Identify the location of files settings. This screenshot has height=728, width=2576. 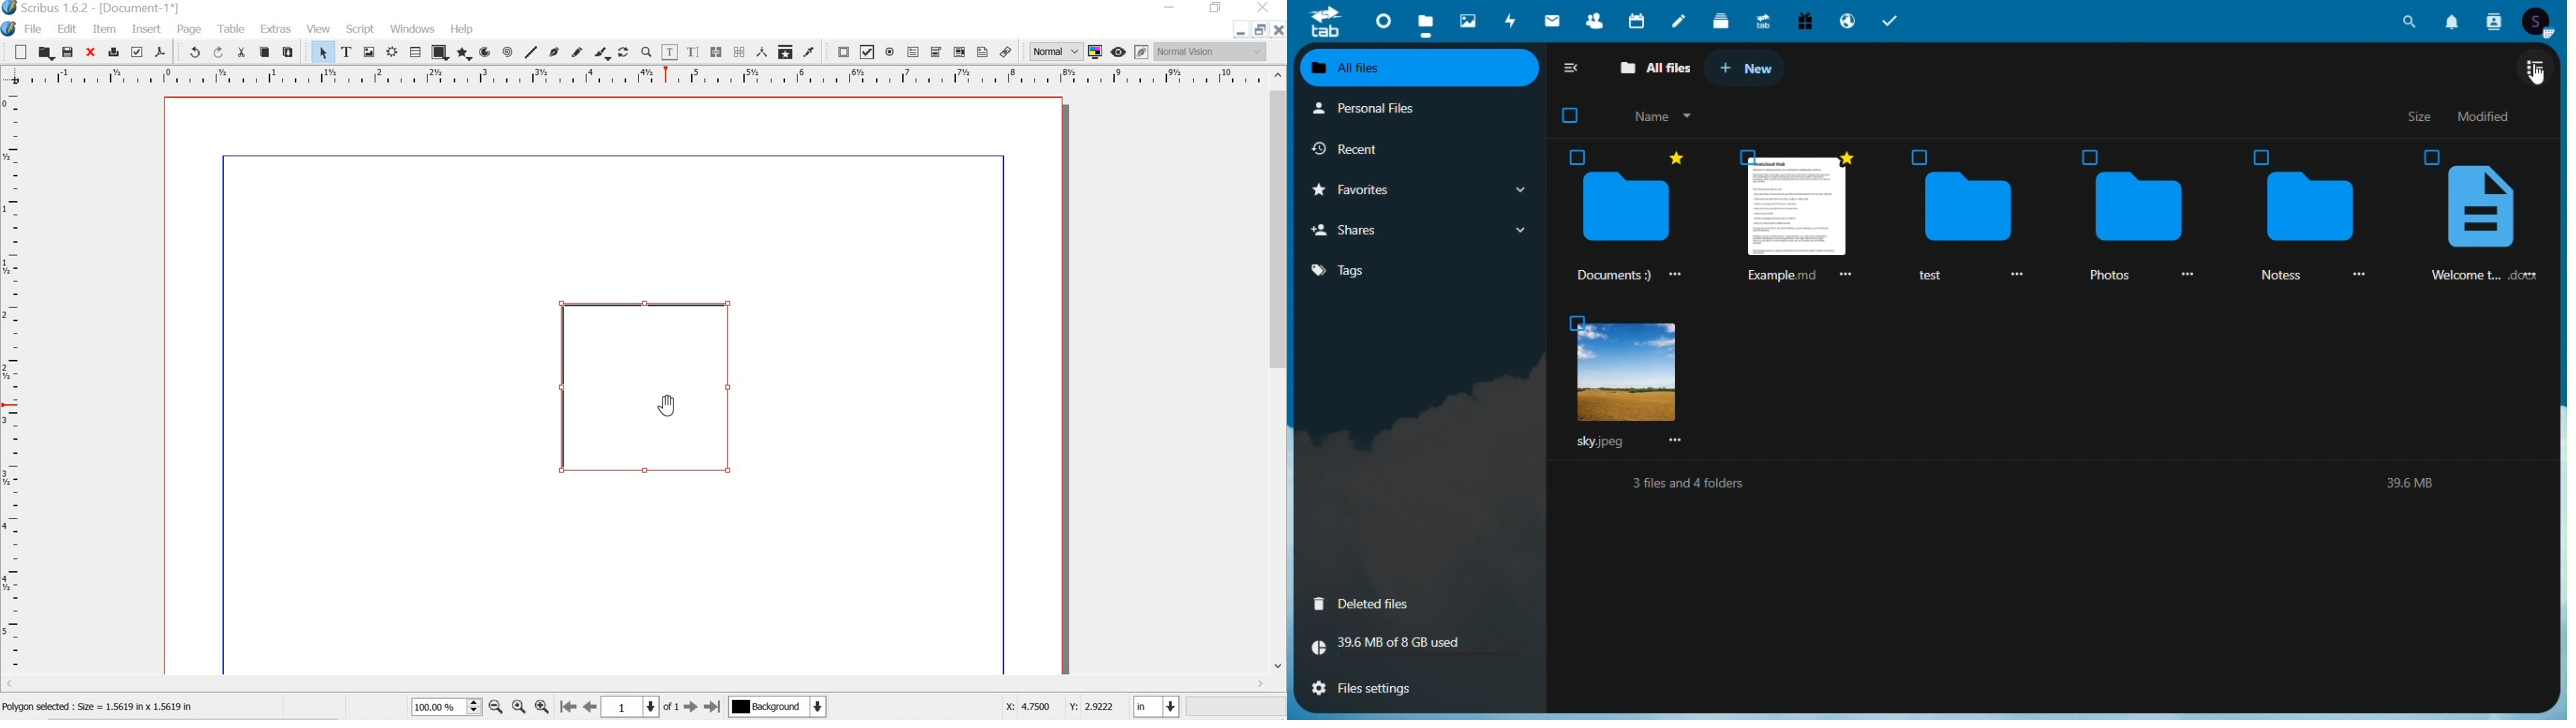
(1401, 689).